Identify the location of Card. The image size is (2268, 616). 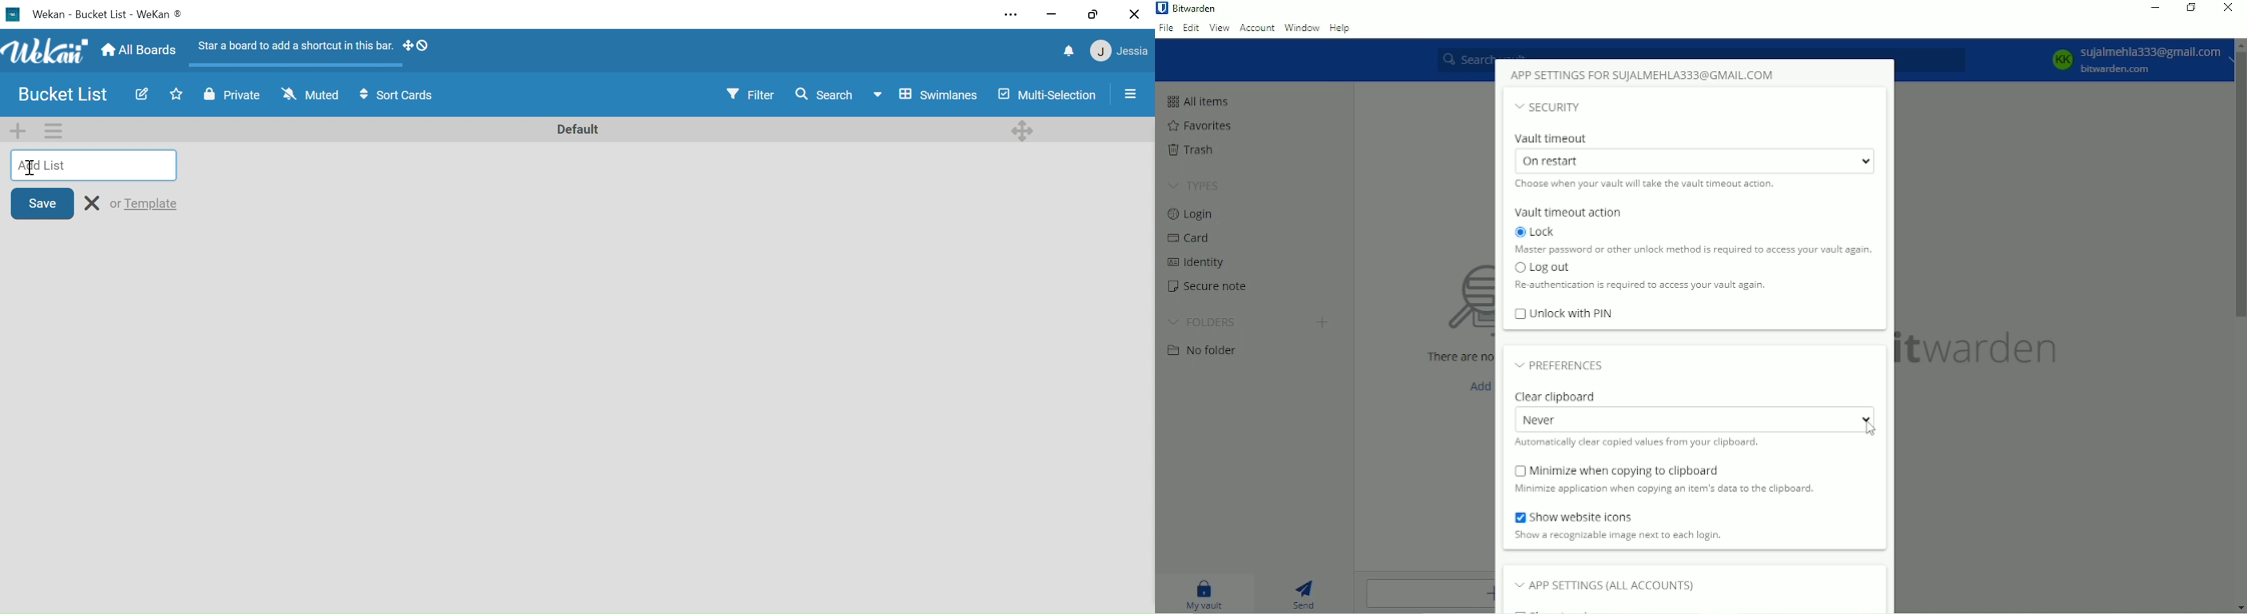
(1193, 237).